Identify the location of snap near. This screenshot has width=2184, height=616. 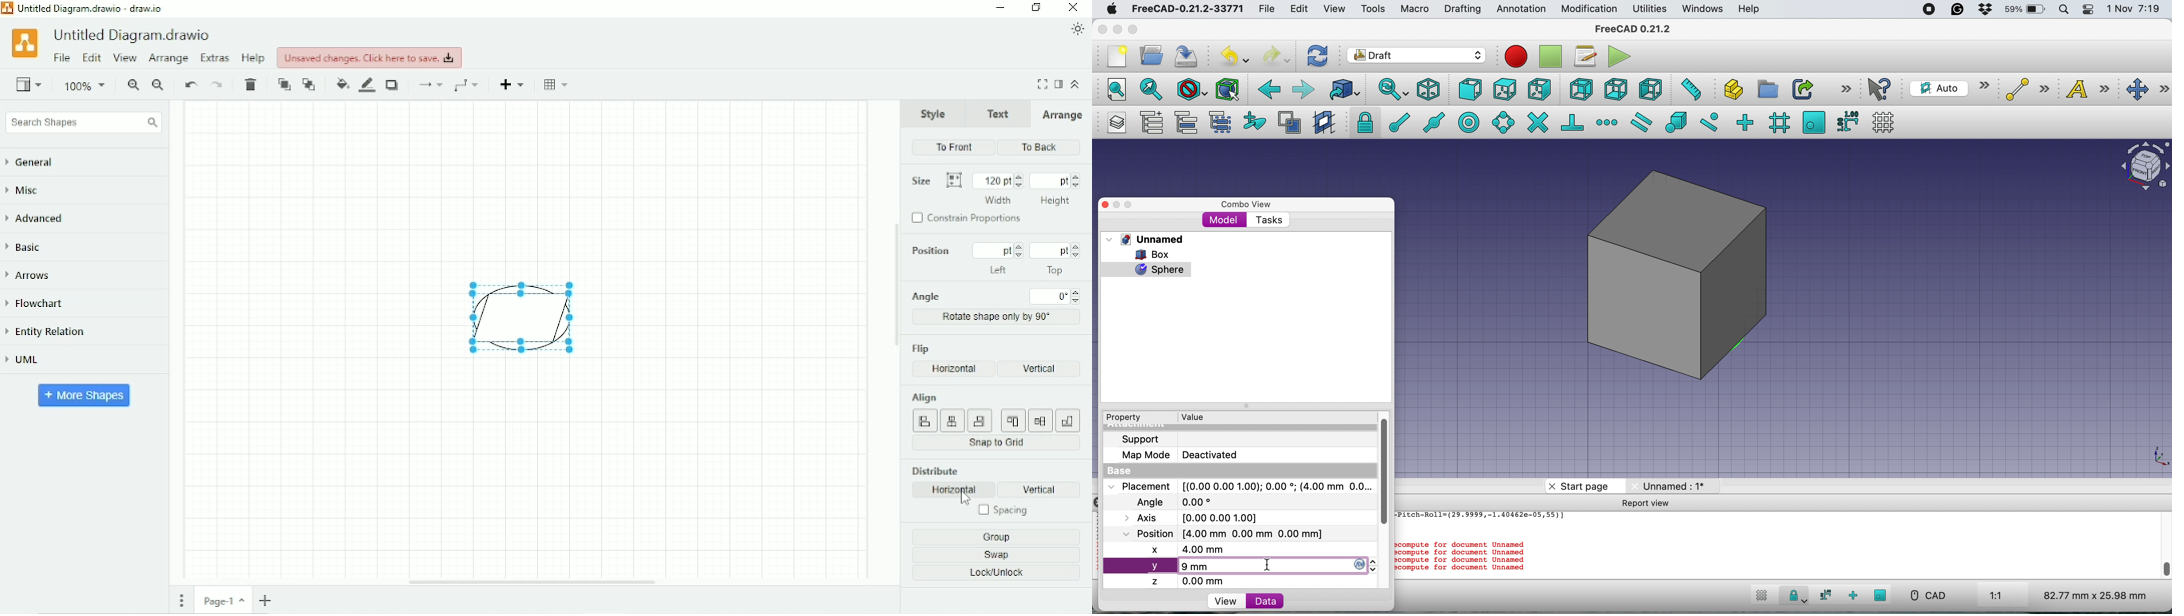
(1709, 121).